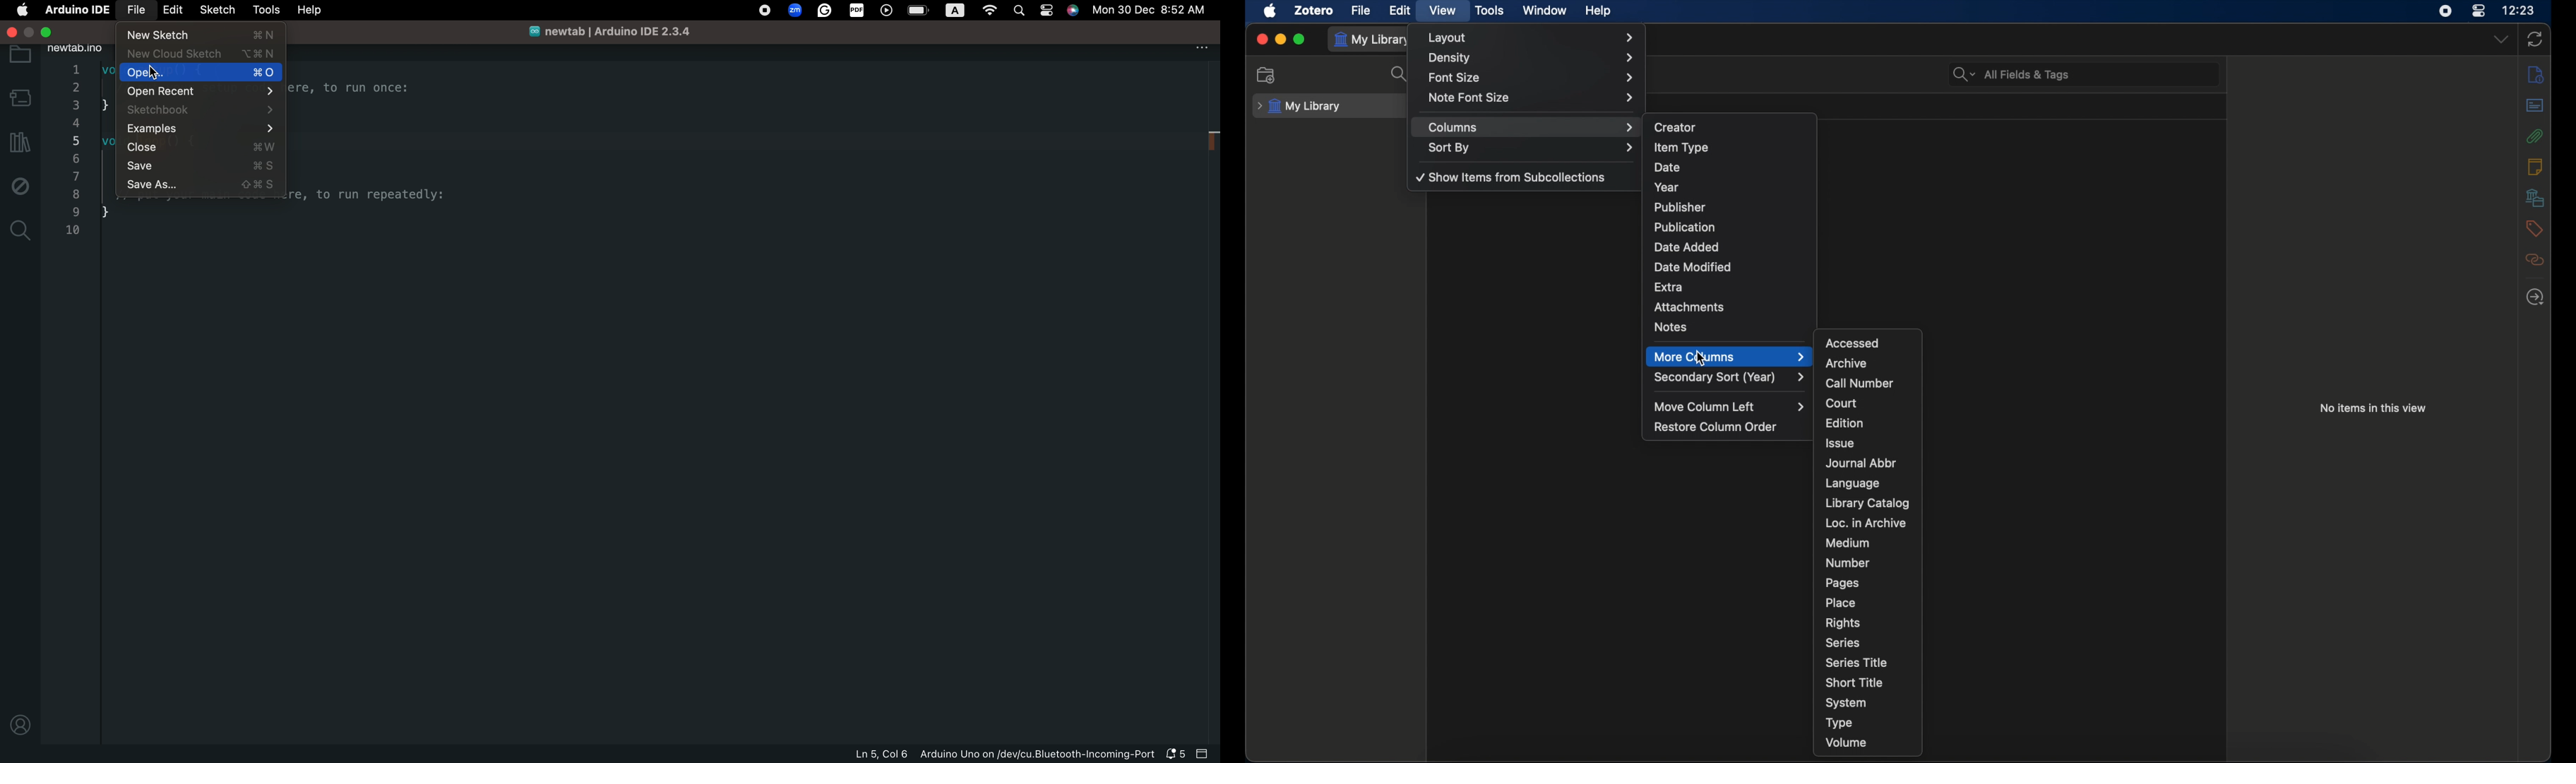 The image size is (2576, 784). What do you see at coordinates (1270, 11) in the screenshot?
I see `apple` at bounding box center [1270, 11].